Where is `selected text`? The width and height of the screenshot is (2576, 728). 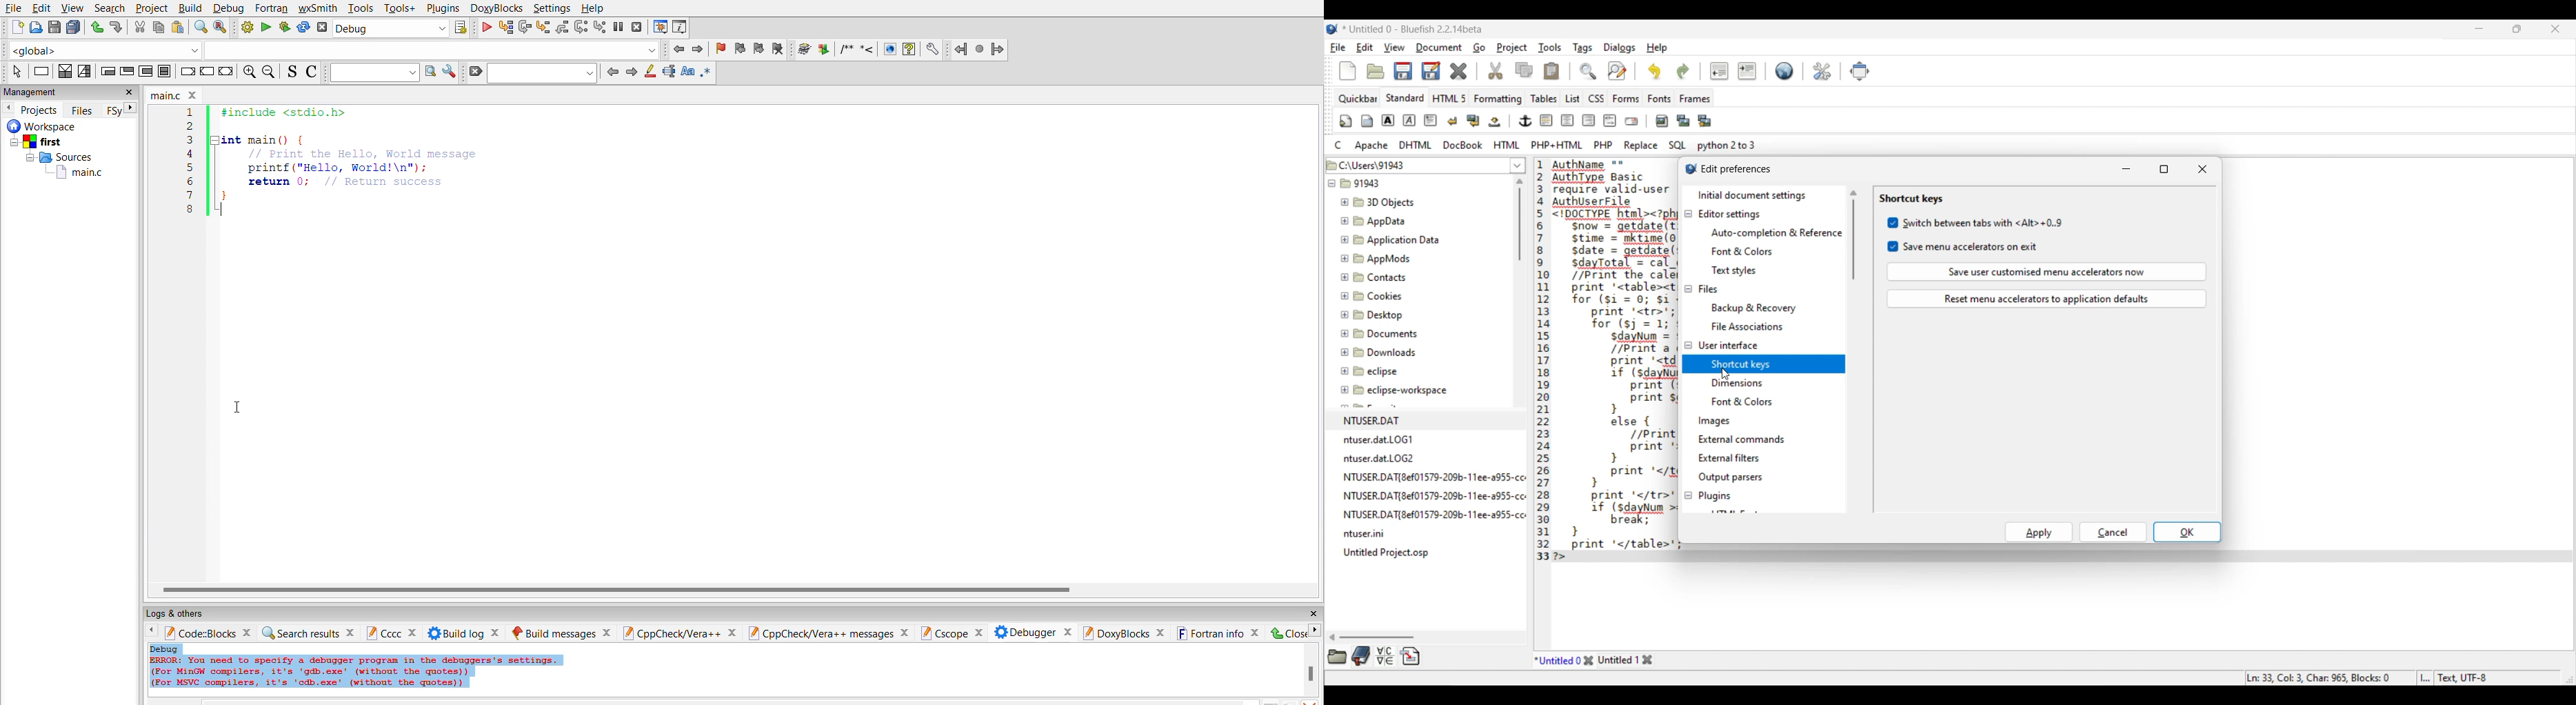
selected text is located at coordinates (669, 72).